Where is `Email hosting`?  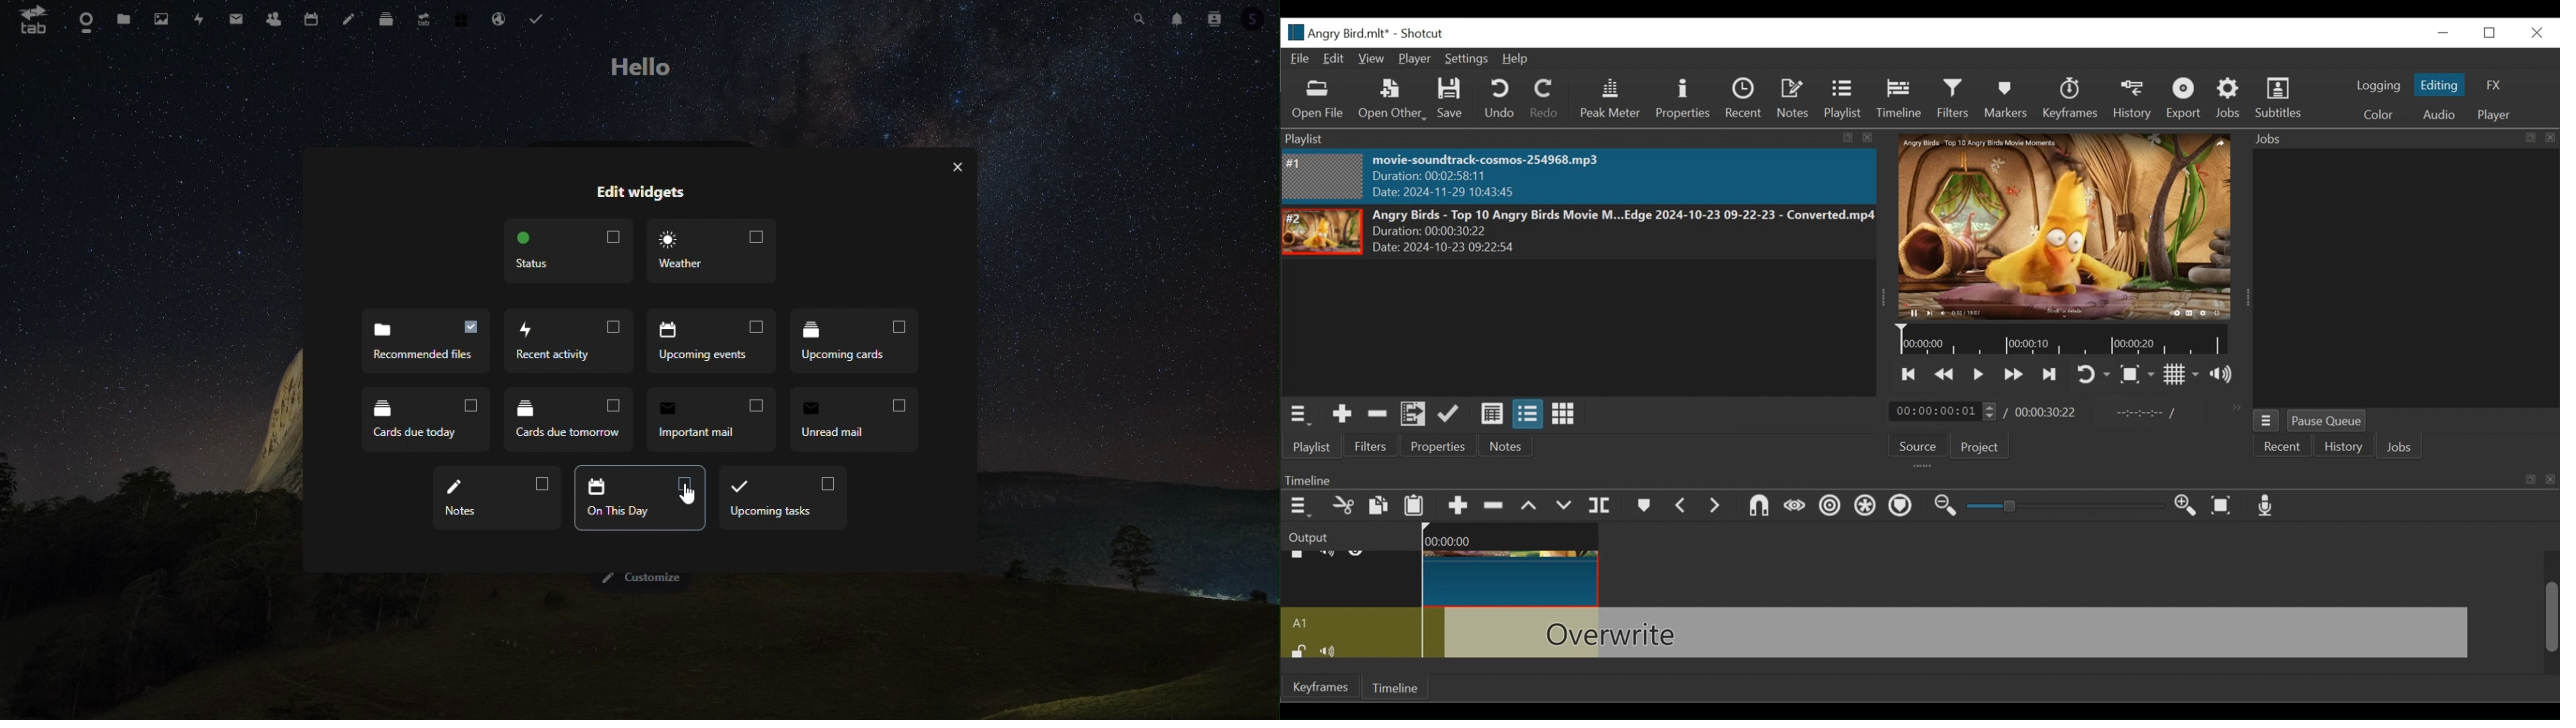
Email hosting is located at coordinates (499, 22).